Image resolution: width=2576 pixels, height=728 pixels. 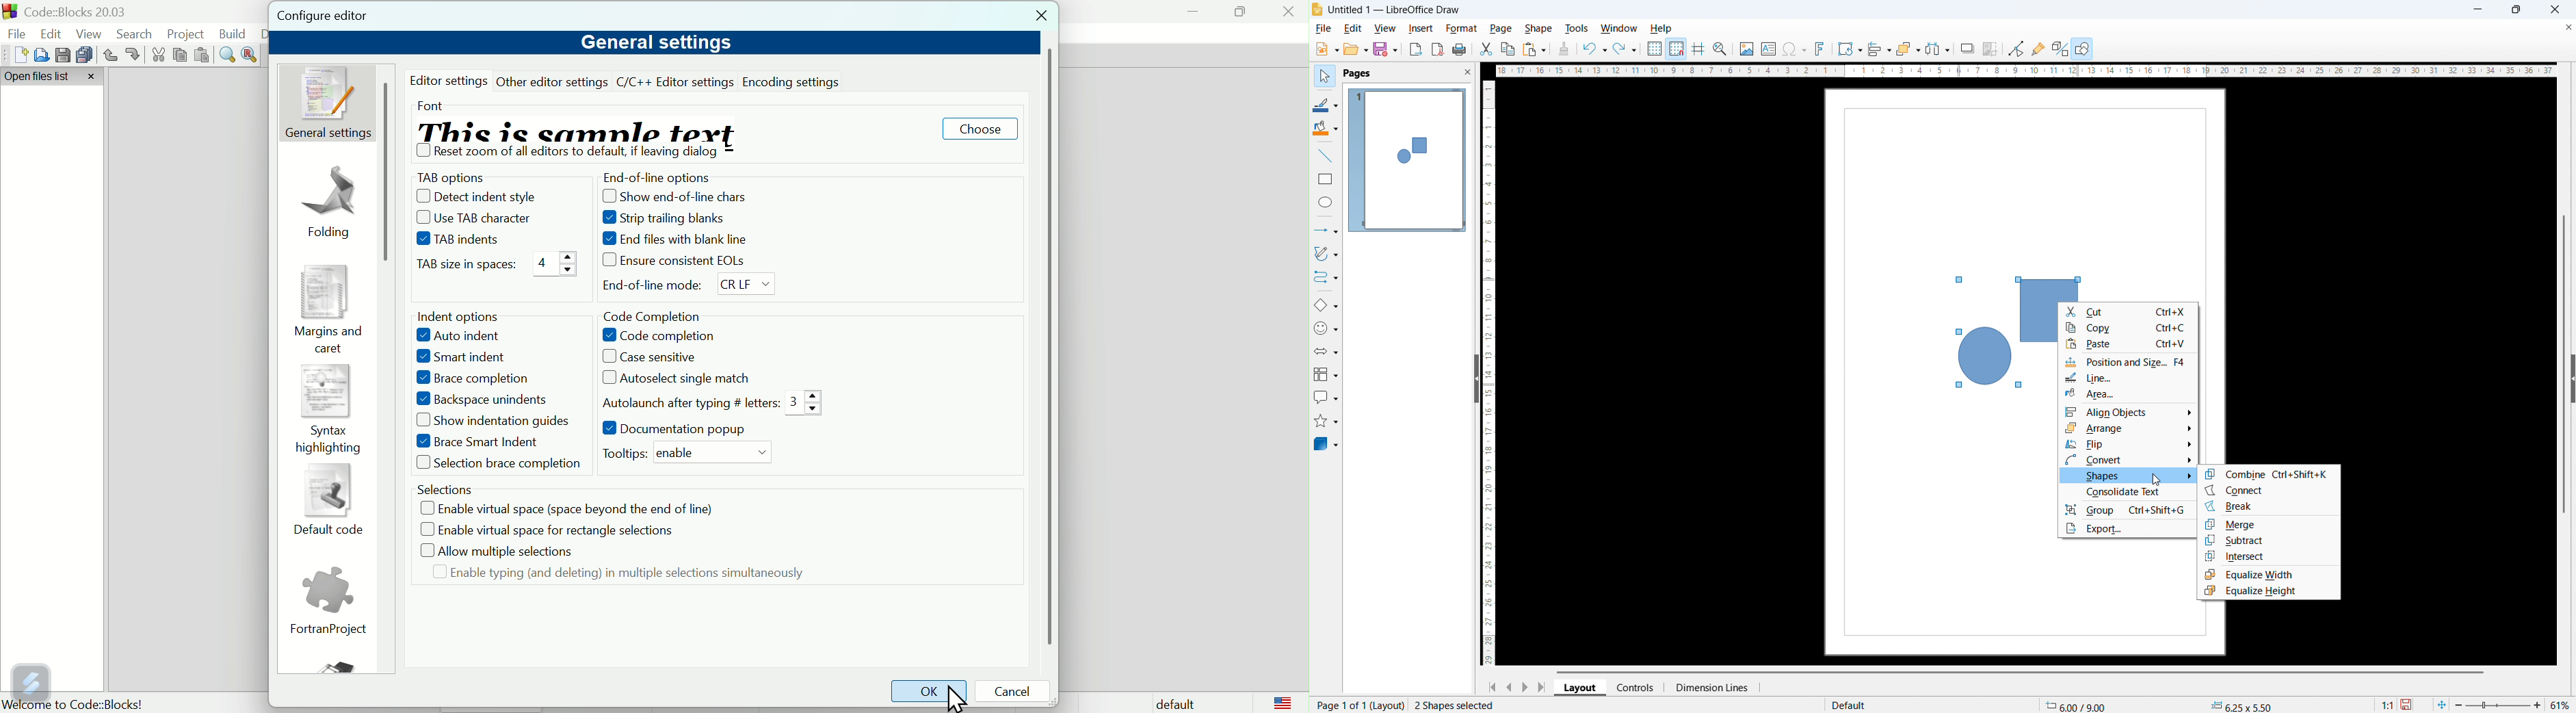 I want to click on convert, so click(x=2129, y=460).